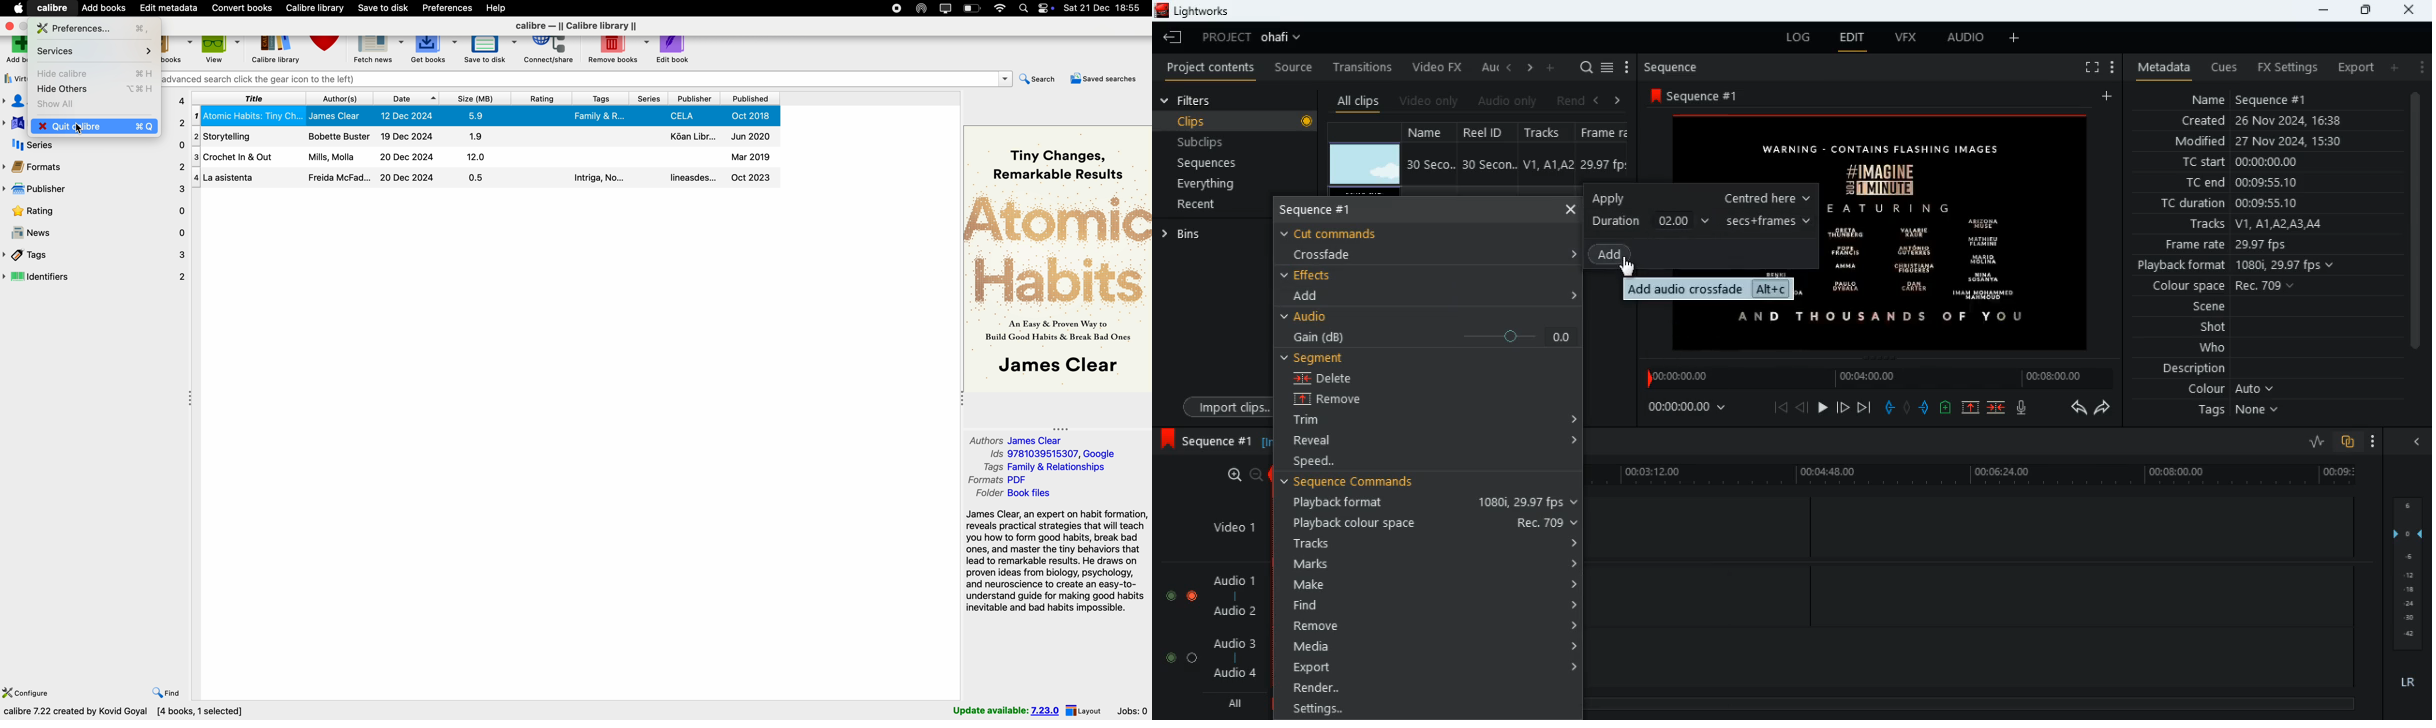 This screenshot has width=2436, height=728. What do you see at coordinates (1970, 409) in the screenshot?
I see `up` at bounding box center [1970, 409].